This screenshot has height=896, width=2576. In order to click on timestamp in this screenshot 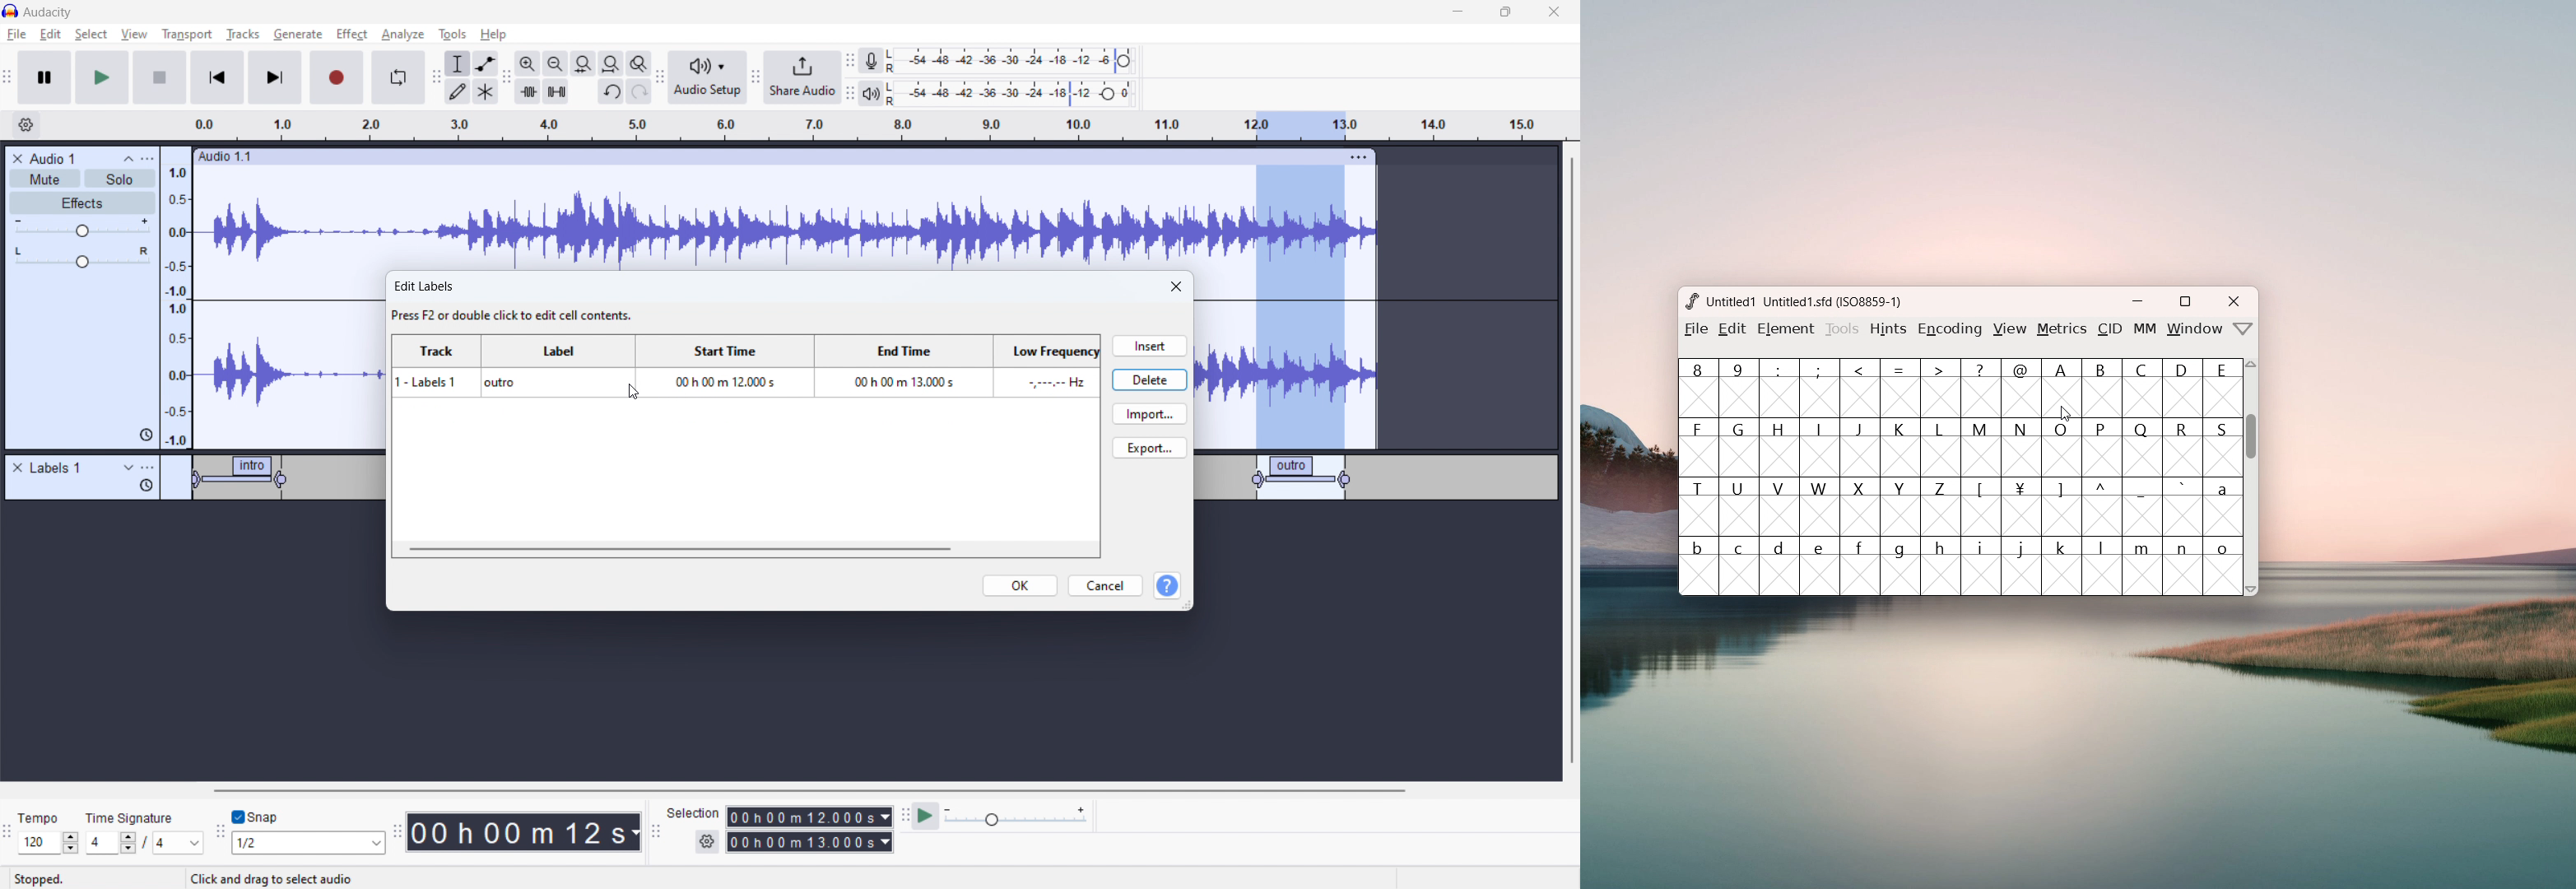, I will do `click(524, 831)`.